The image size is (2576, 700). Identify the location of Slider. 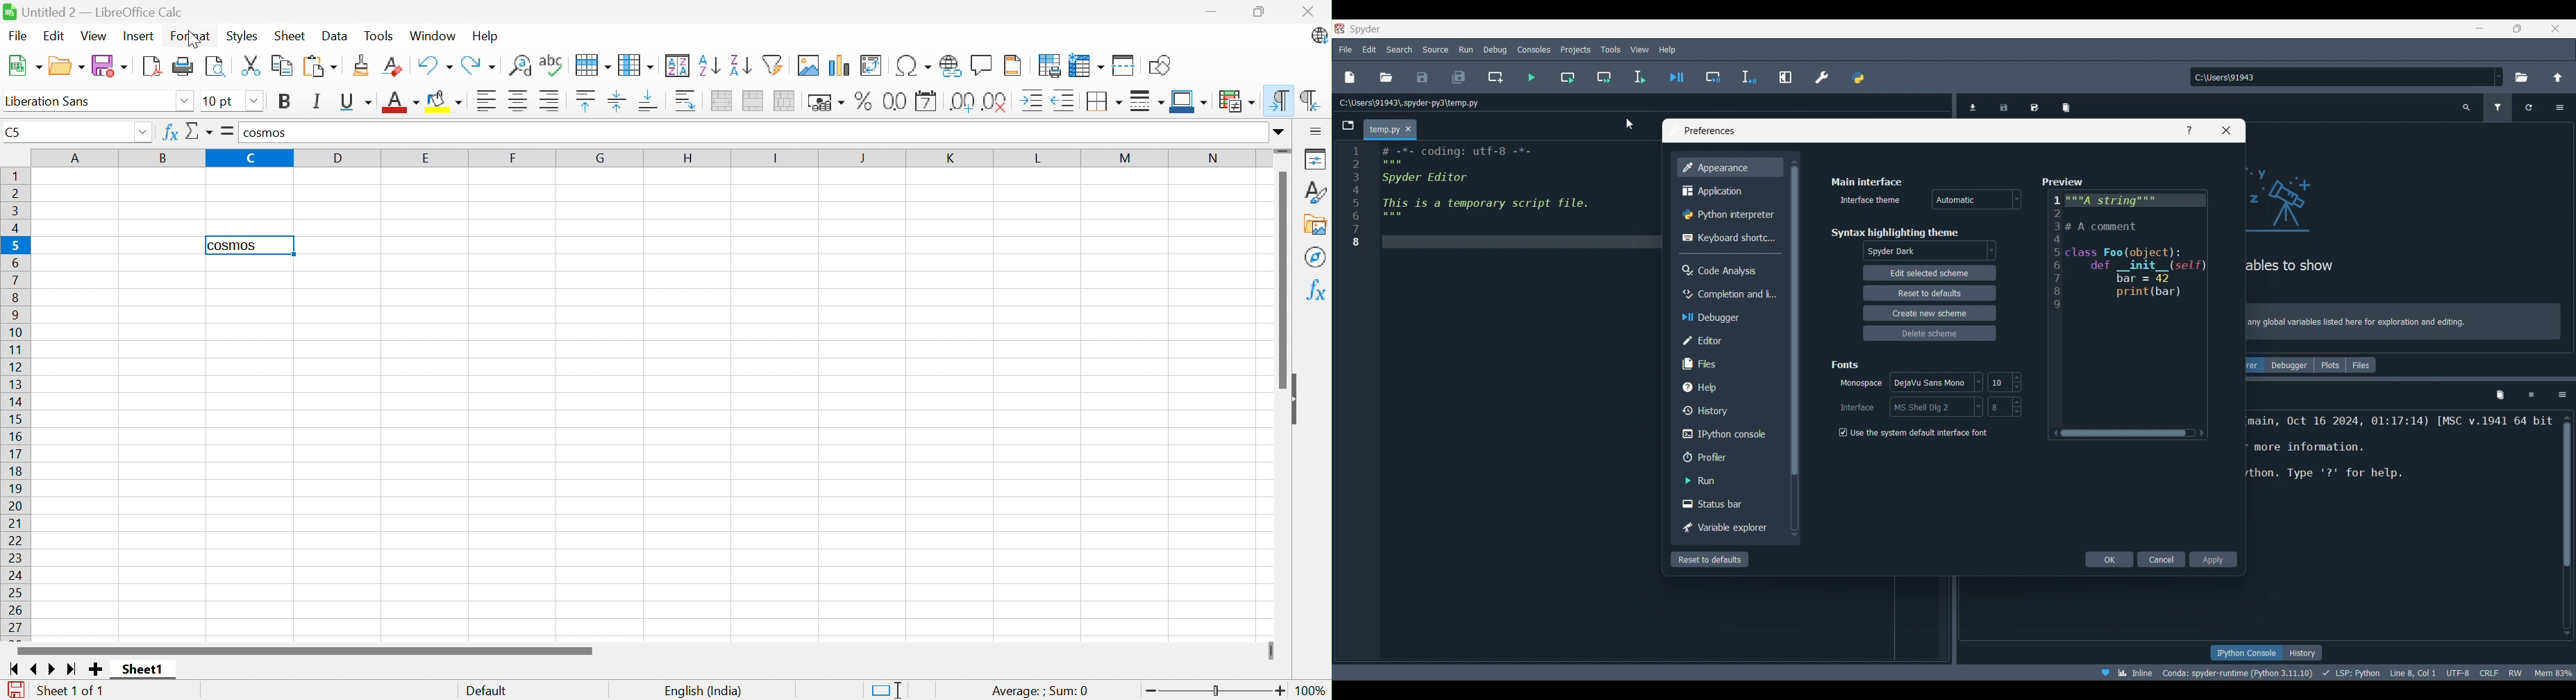
(1271, 651).